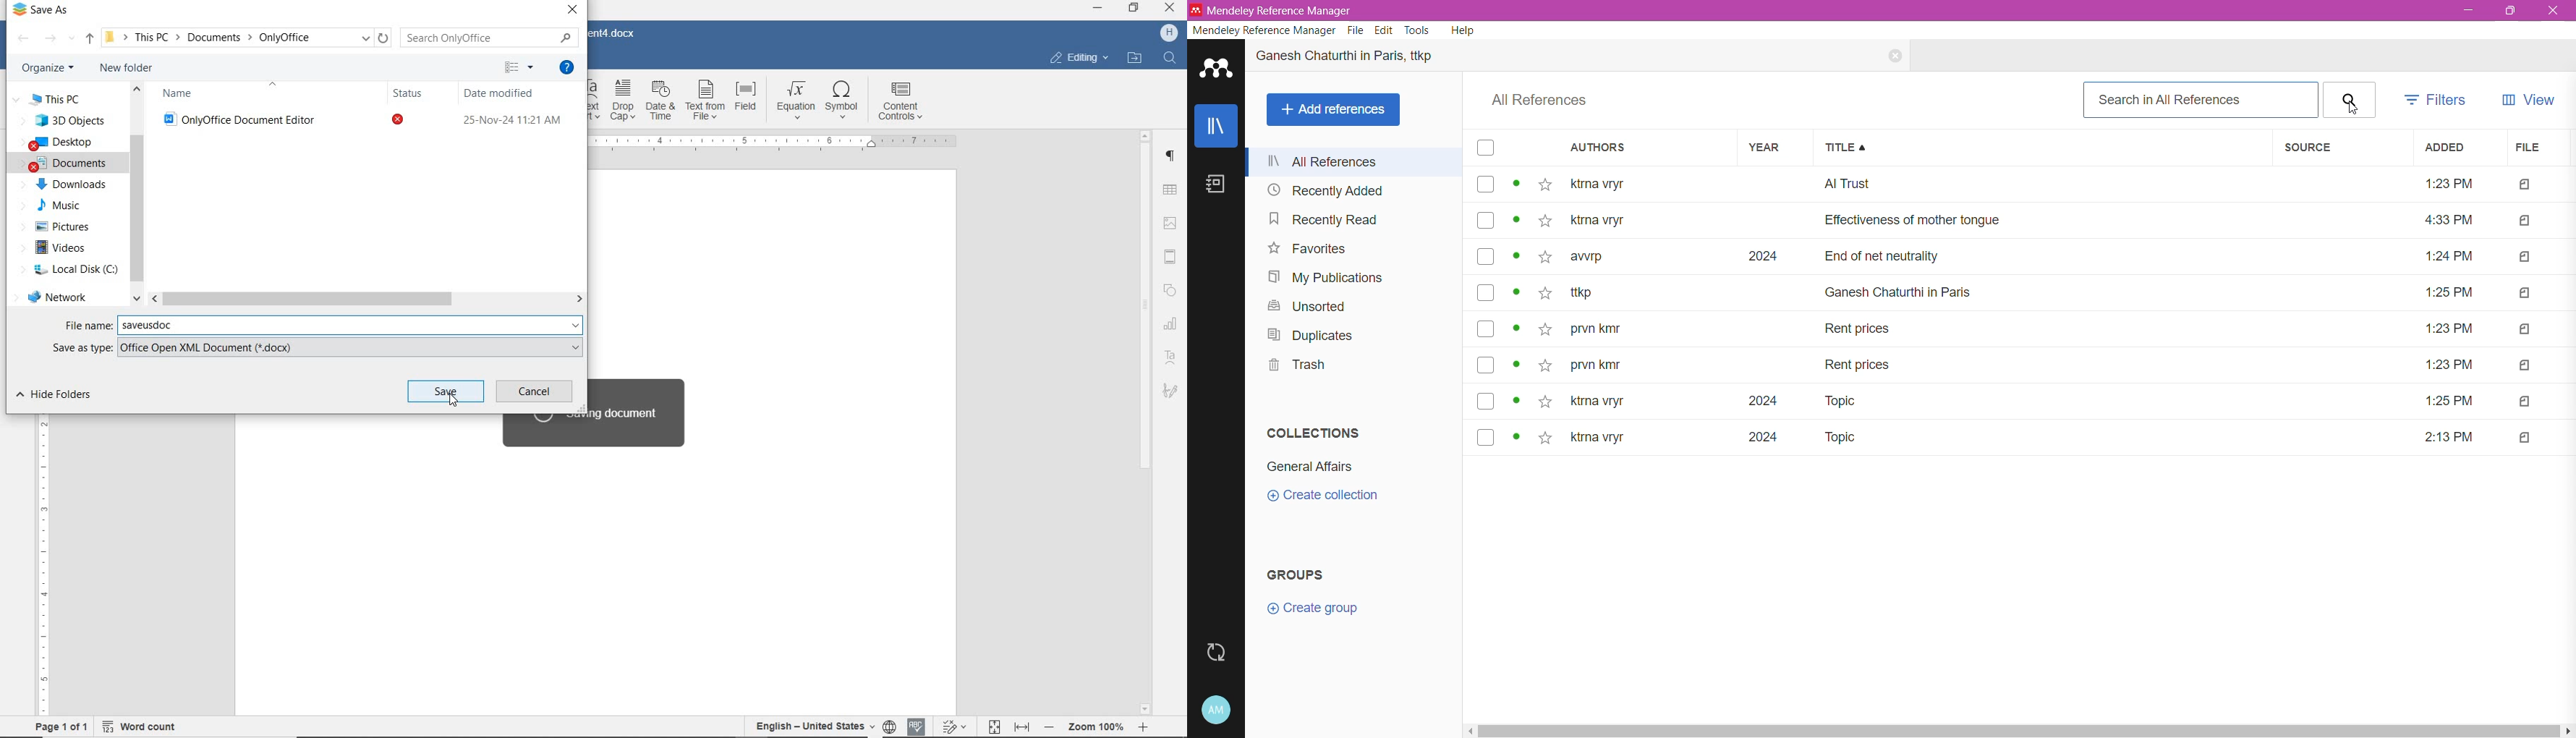 Image resolution: width=2576 pixels, height=756 pixels. What do you see at coordinates (1418, 30) in the screenshot?
I see `Tools` at bounding box center [1418, 30].